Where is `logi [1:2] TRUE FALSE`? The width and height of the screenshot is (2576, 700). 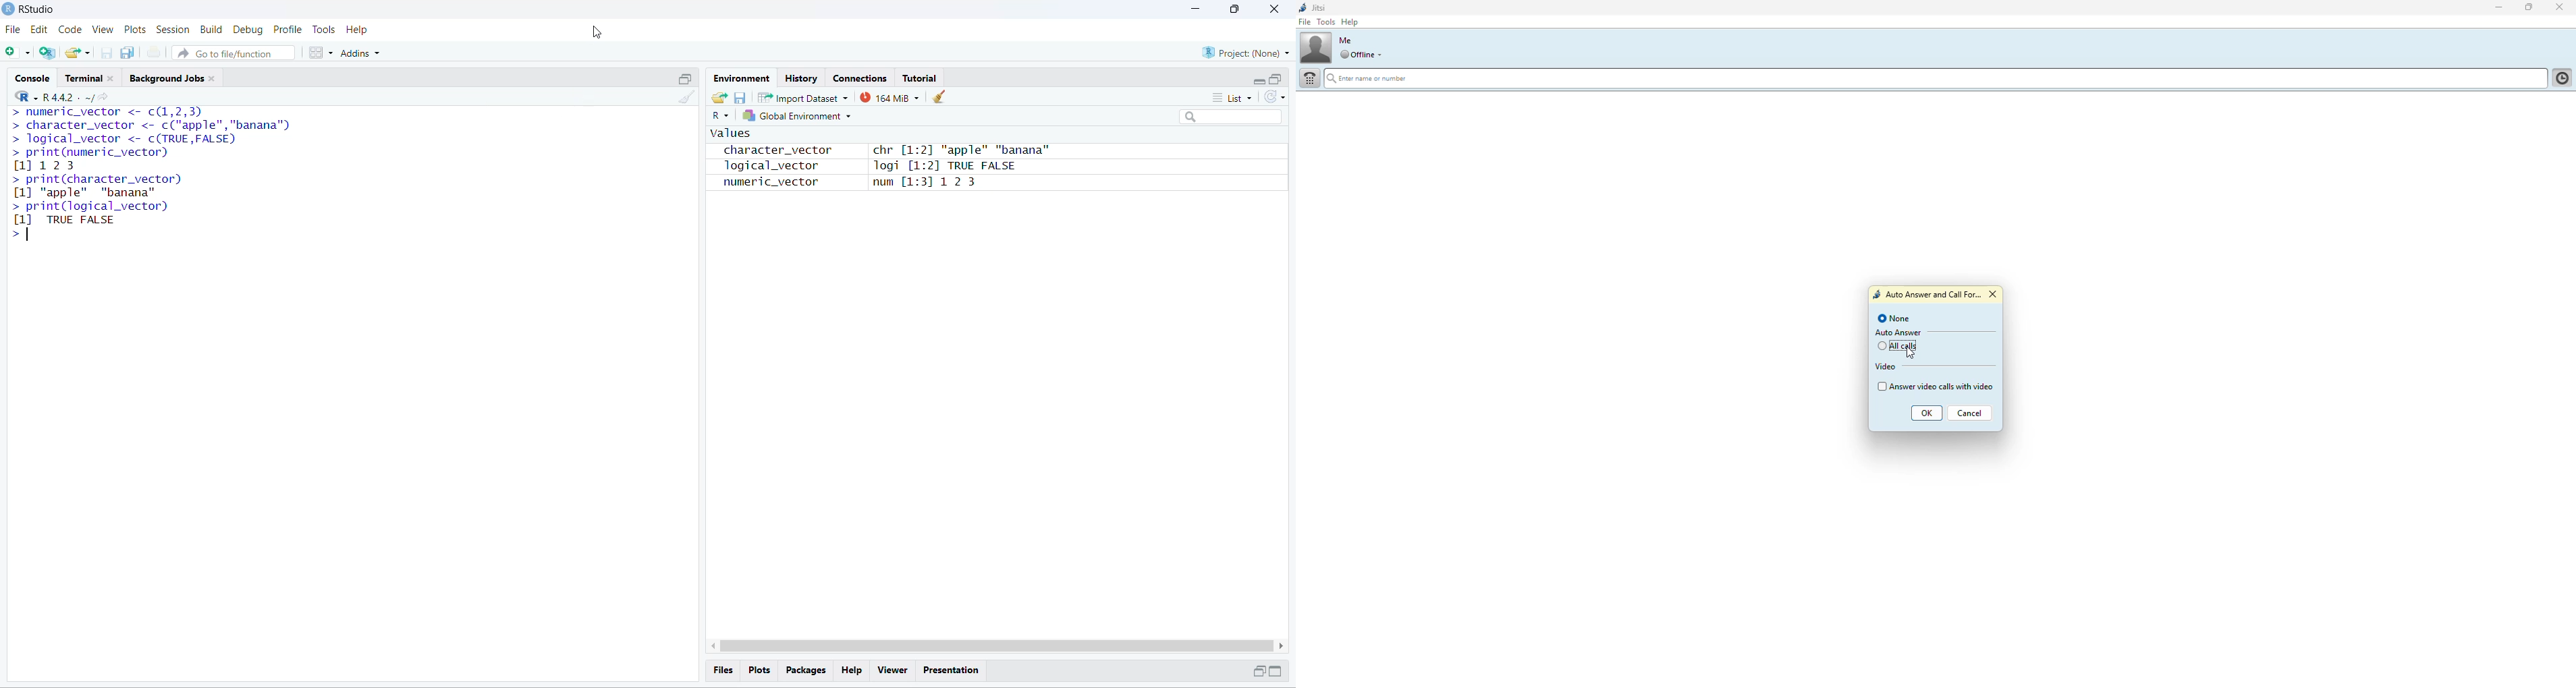
logi [1:2] TRUE FALSE is located at coordinates (942, 167).